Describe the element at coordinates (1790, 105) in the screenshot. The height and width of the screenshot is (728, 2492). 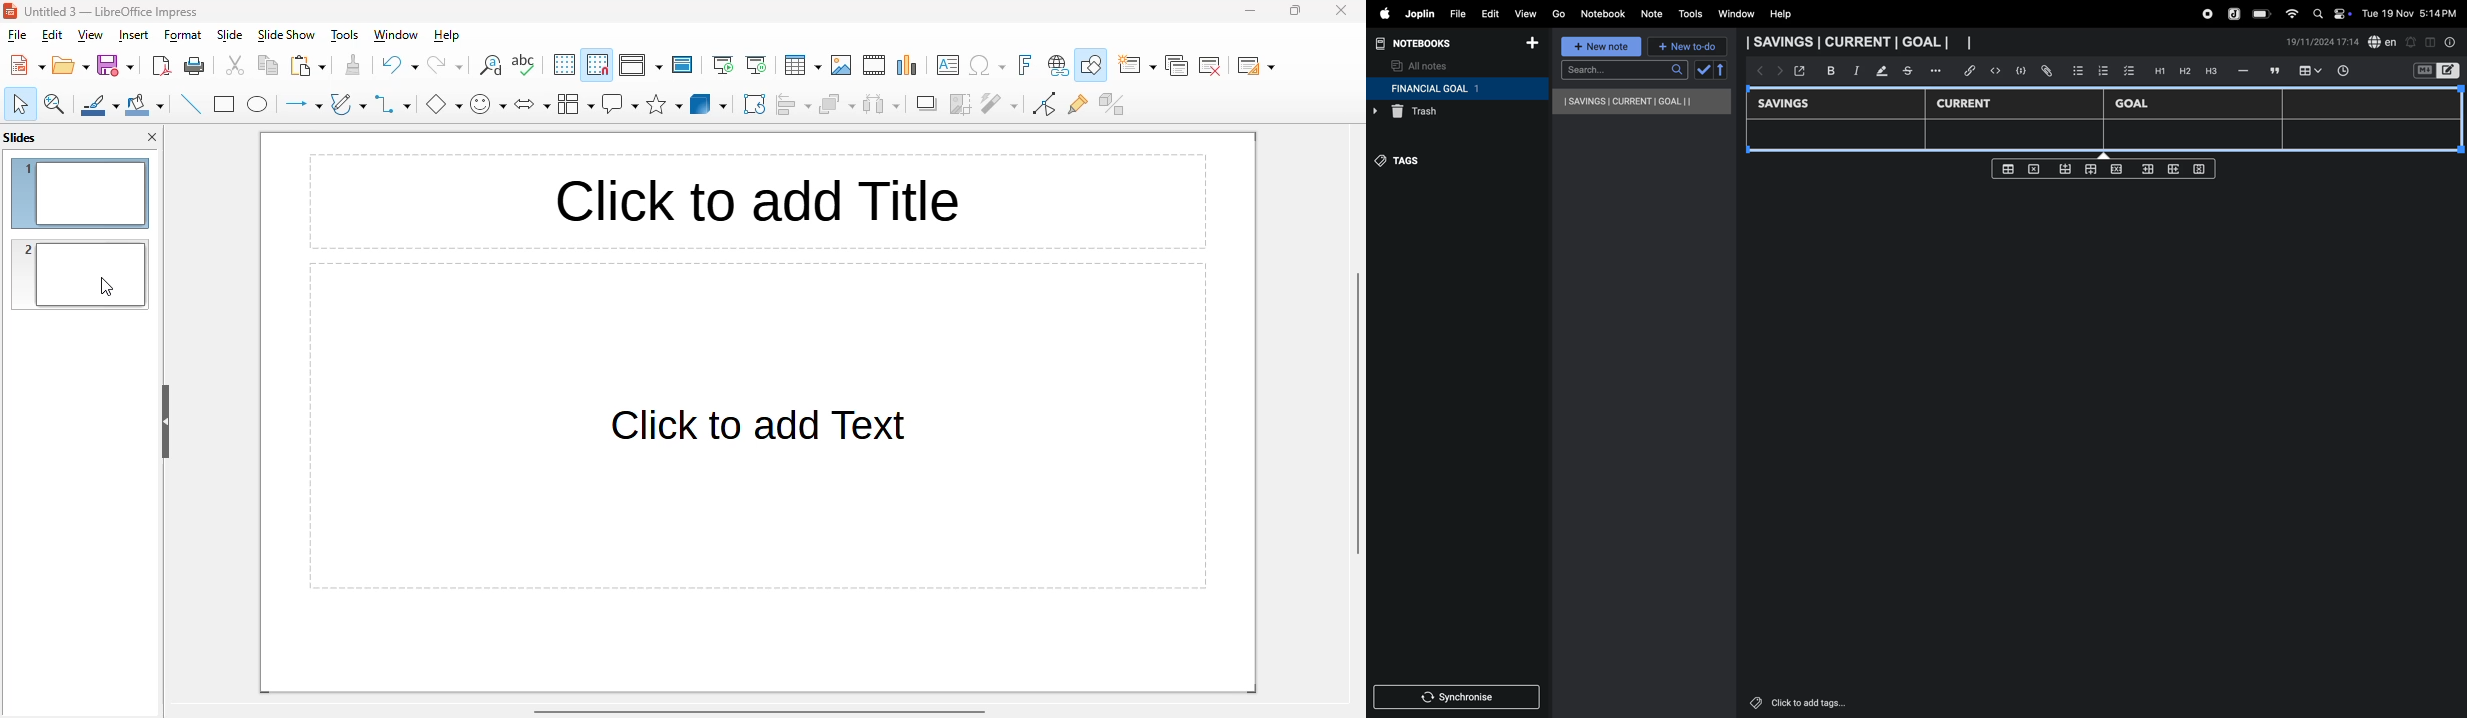
I see `savings` at that location.